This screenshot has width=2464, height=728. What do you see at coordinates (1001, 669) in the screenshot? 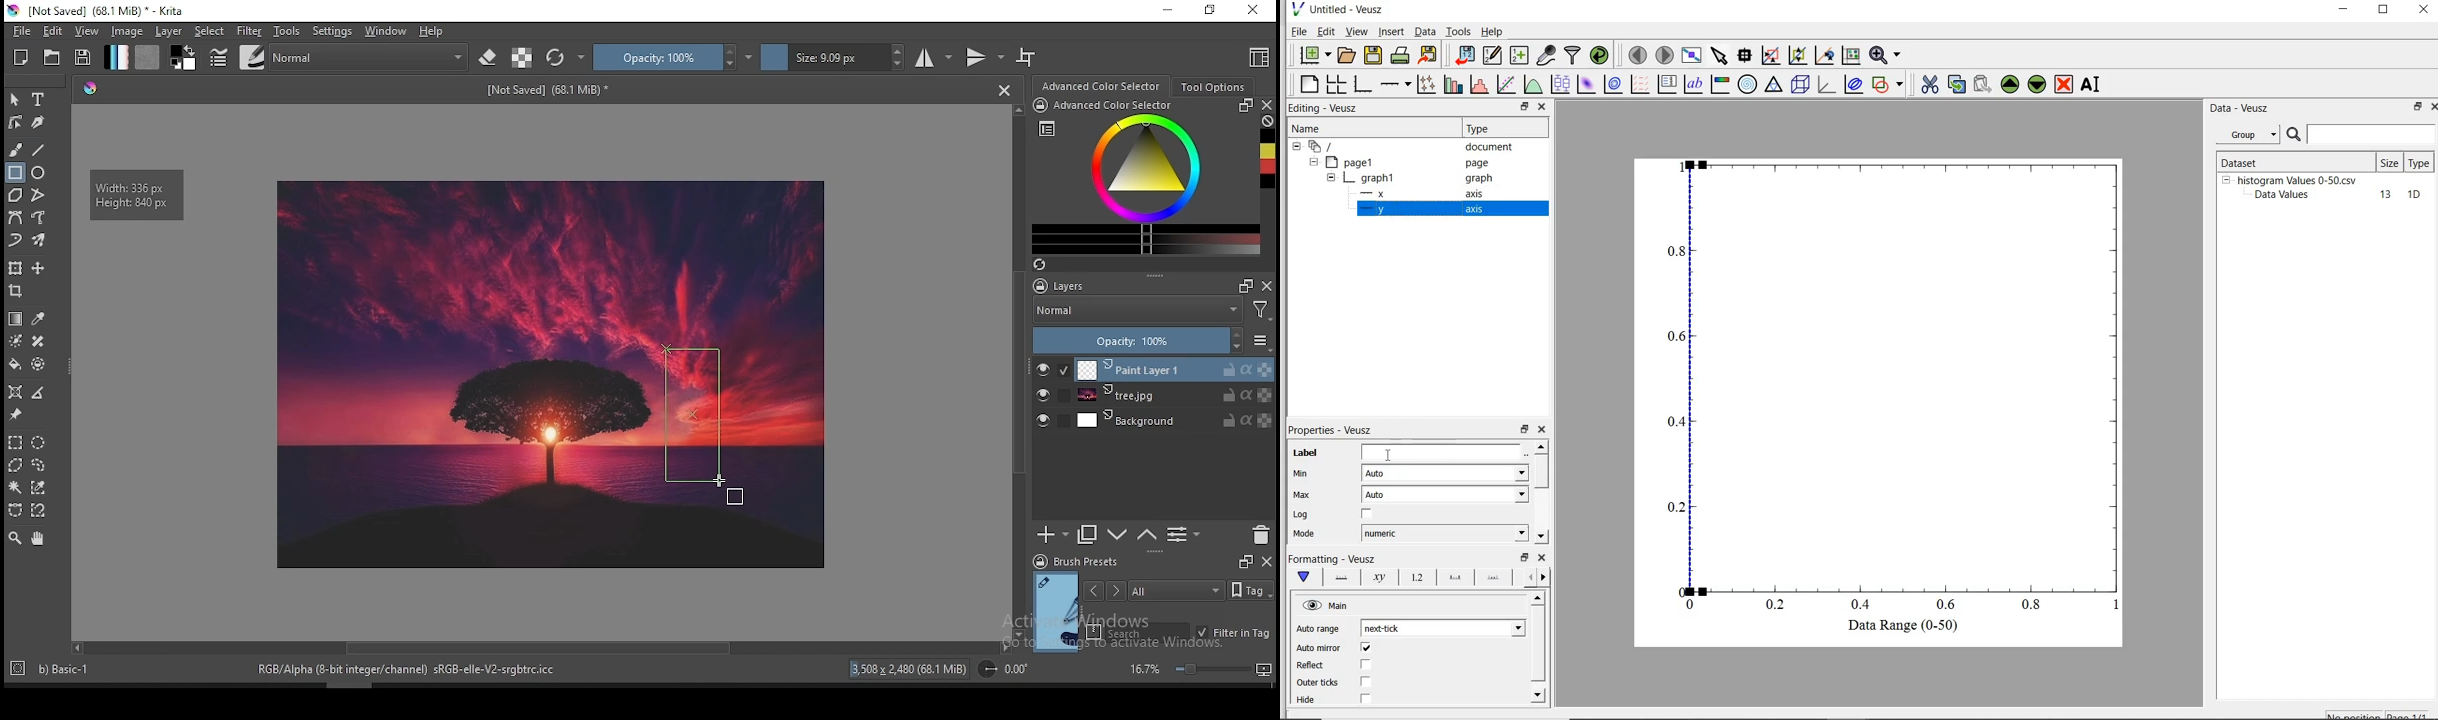
I see `roattion` at bounding box center [1001, 669].